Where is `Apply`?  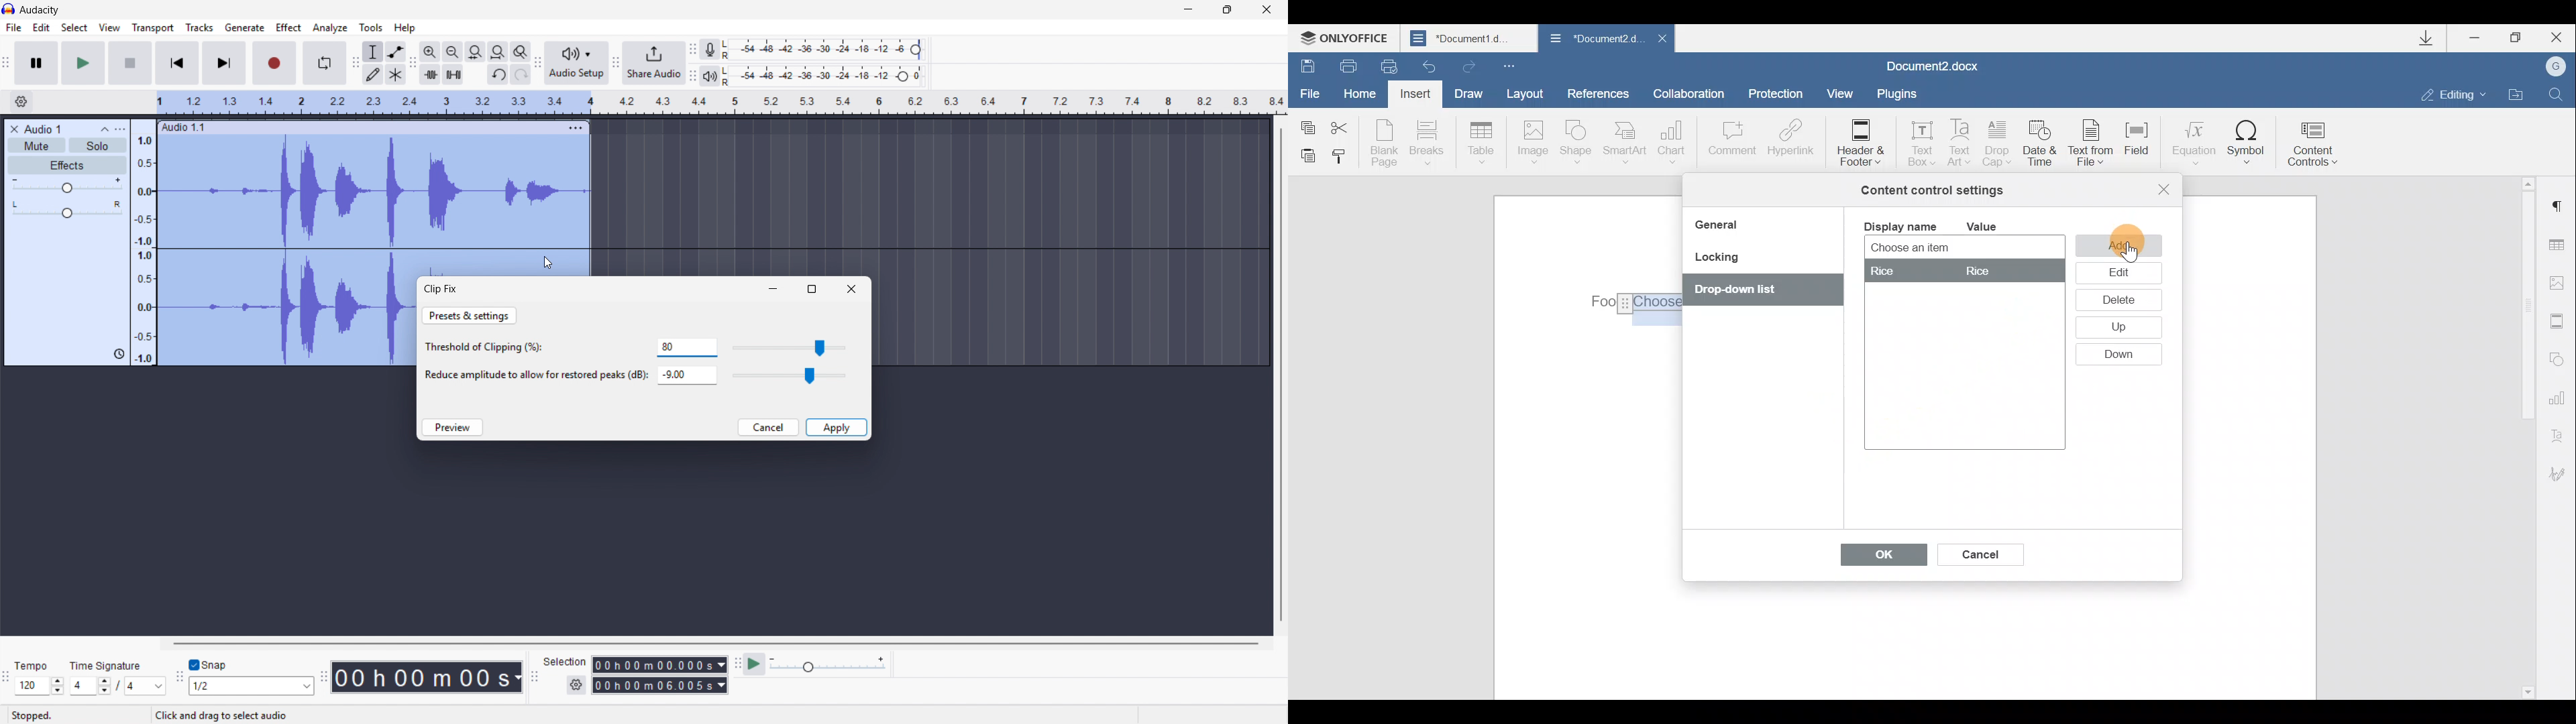 Apply is located at coordinates (837, 427).